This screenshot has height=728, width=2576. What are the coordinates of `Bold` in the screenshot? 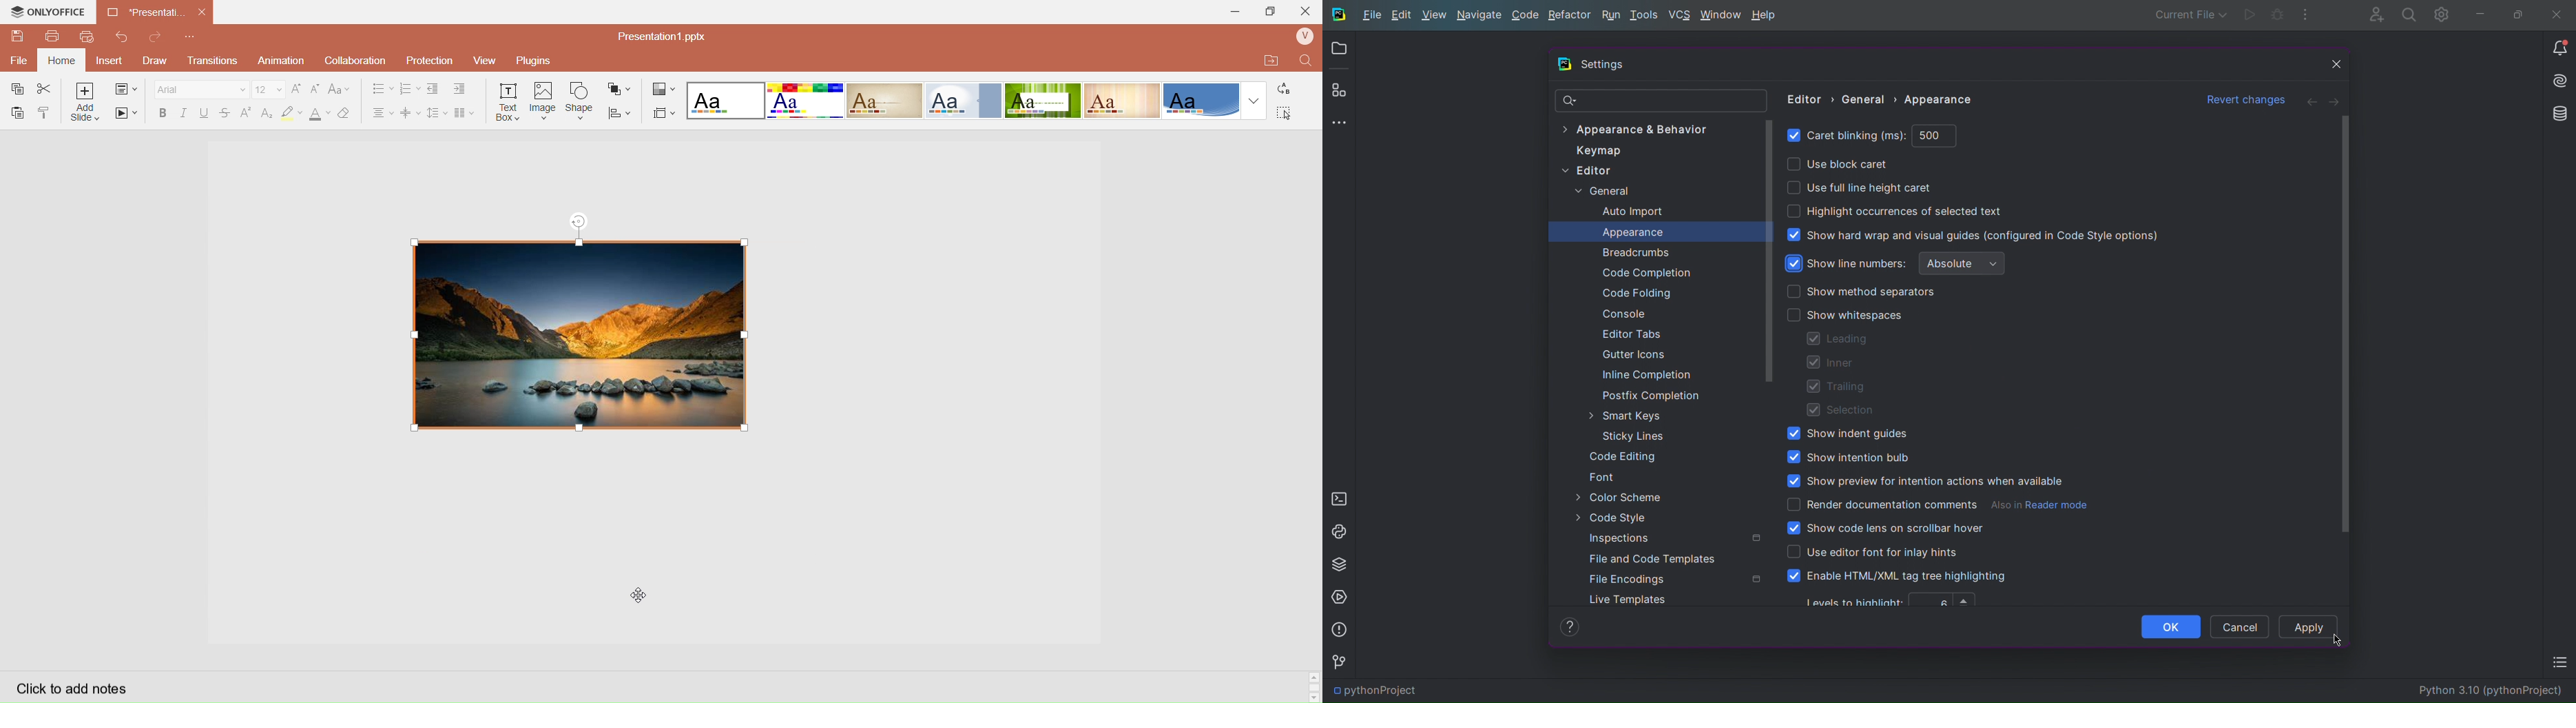 It's located at (163, 113).